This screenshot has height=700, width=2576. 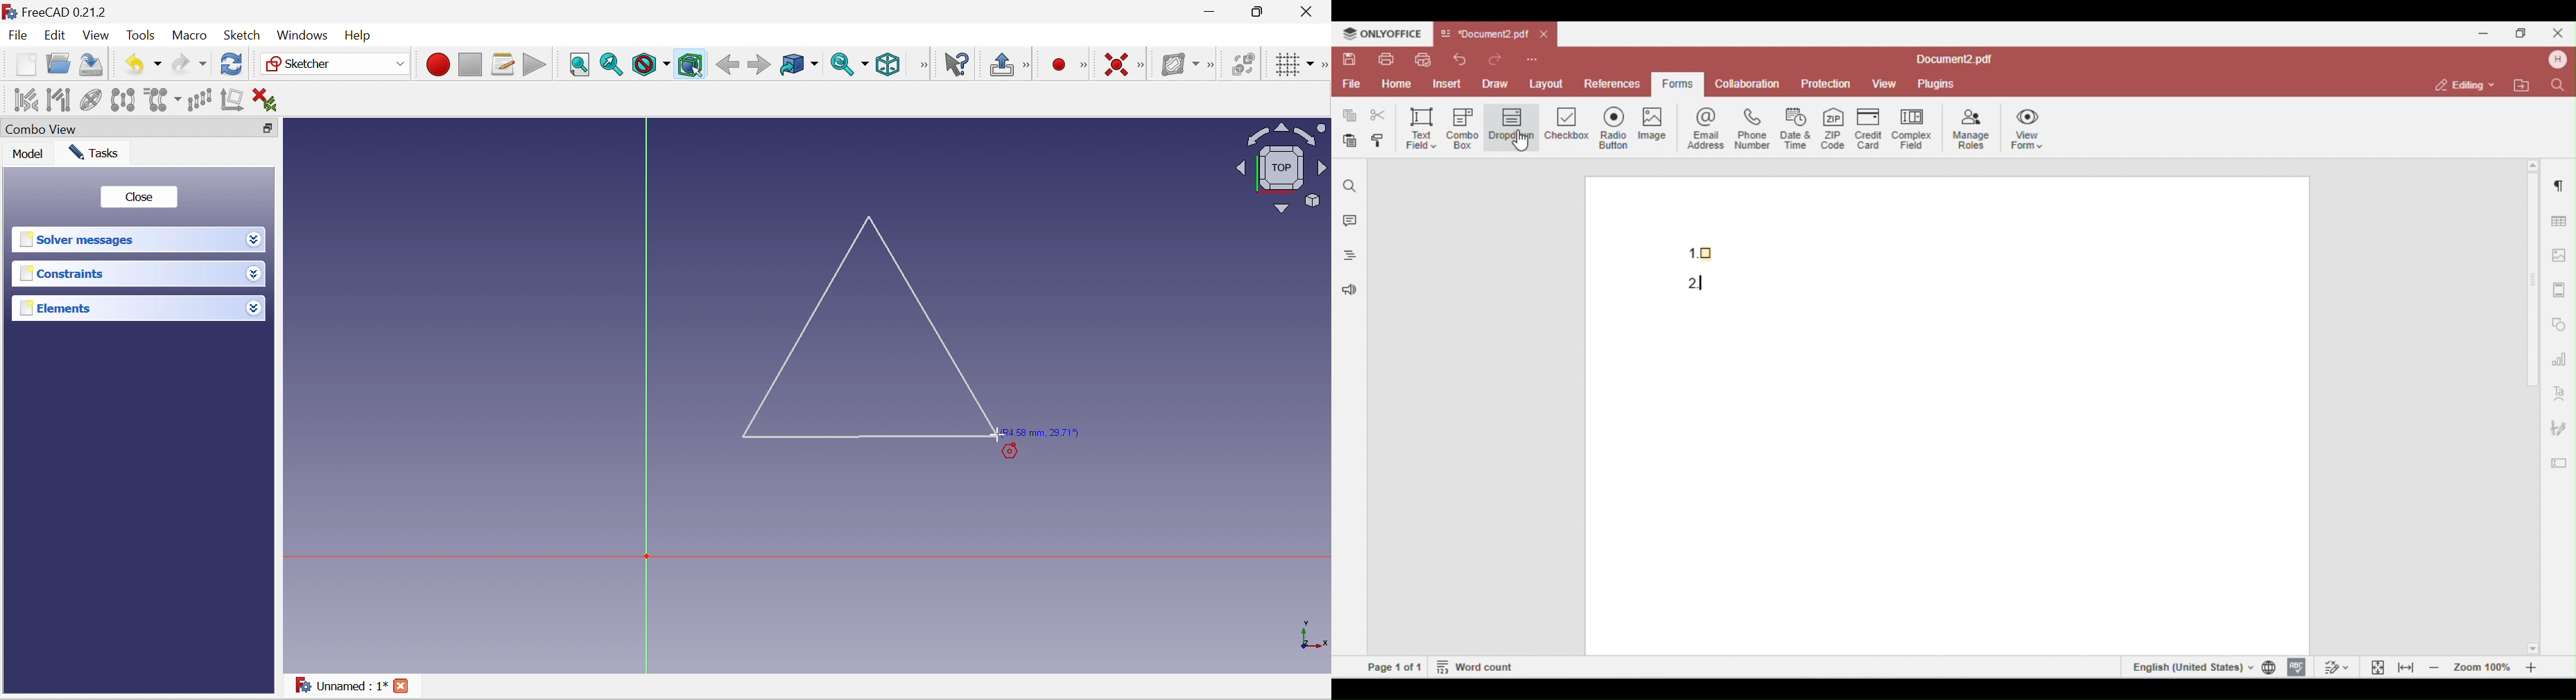 I want to click on [Sketcher edit mode], so click(x=1031, y=66).